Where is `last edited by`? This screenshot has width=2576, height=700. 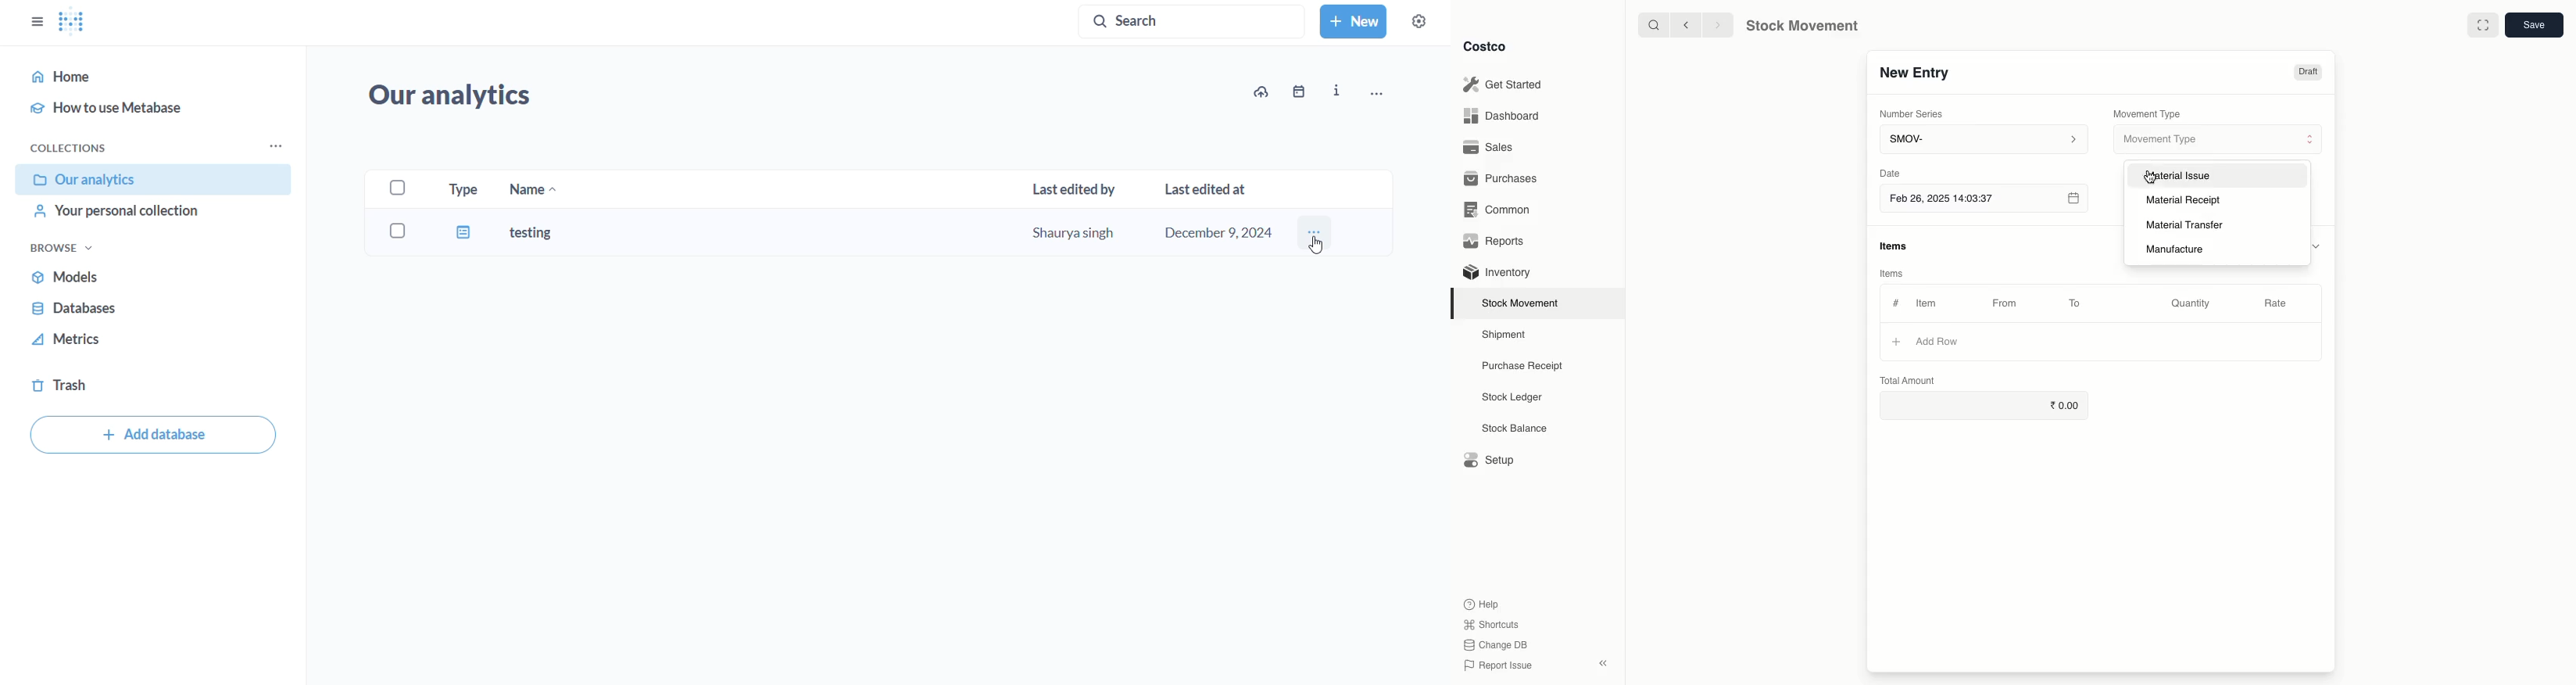 last edited by is located at coordinates (1079, 187).